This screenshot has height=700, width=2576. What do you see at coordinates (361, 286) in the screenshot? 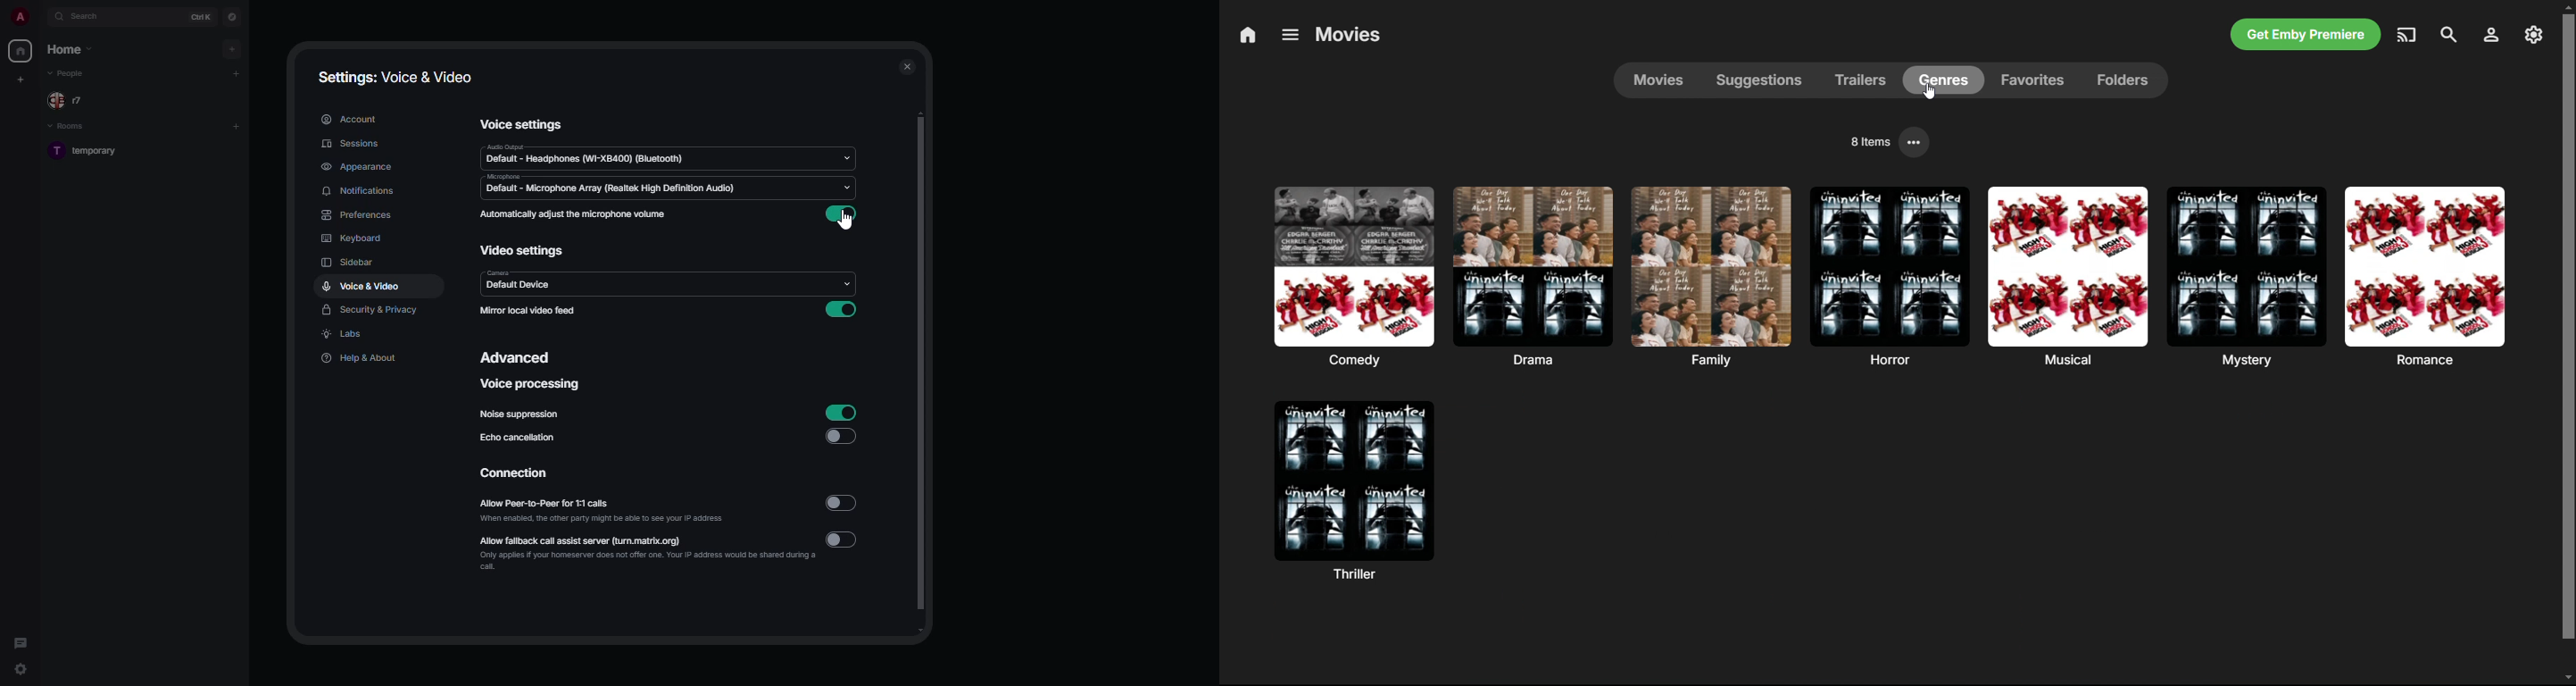
I see `voice & video` at bounding box center [361, 286].